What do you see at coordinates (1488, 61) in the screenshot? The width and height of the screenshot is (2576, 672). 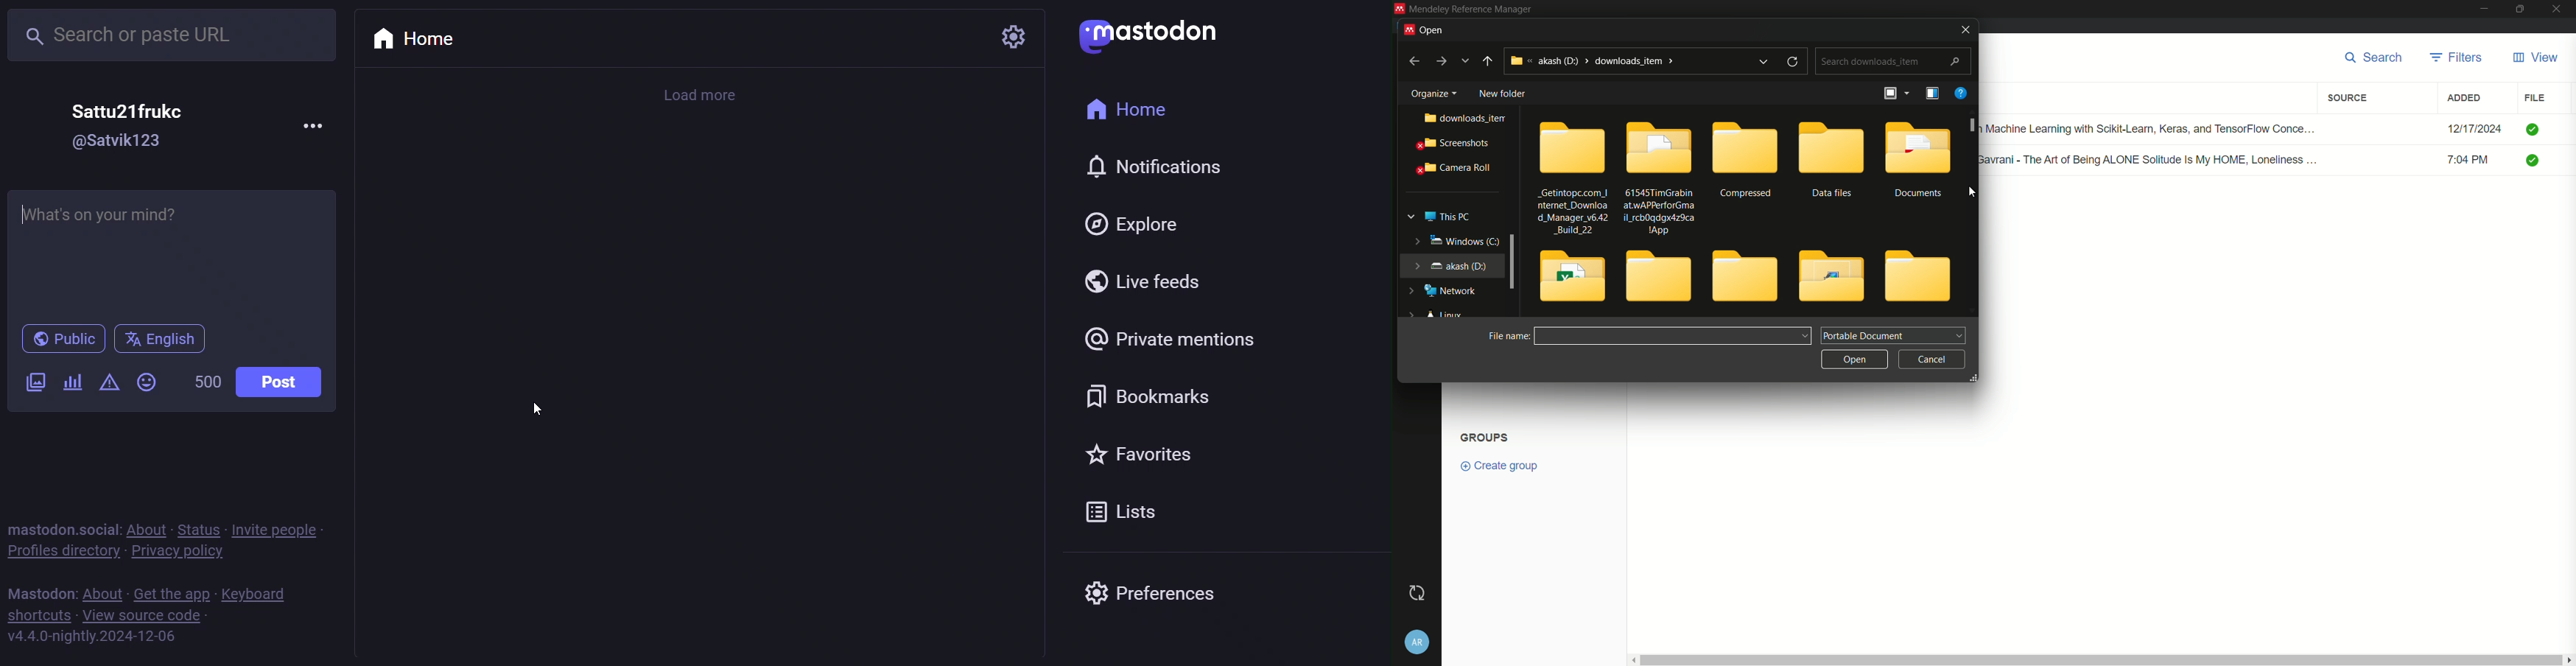 I see `up to` at bounding box center [1488, 61].